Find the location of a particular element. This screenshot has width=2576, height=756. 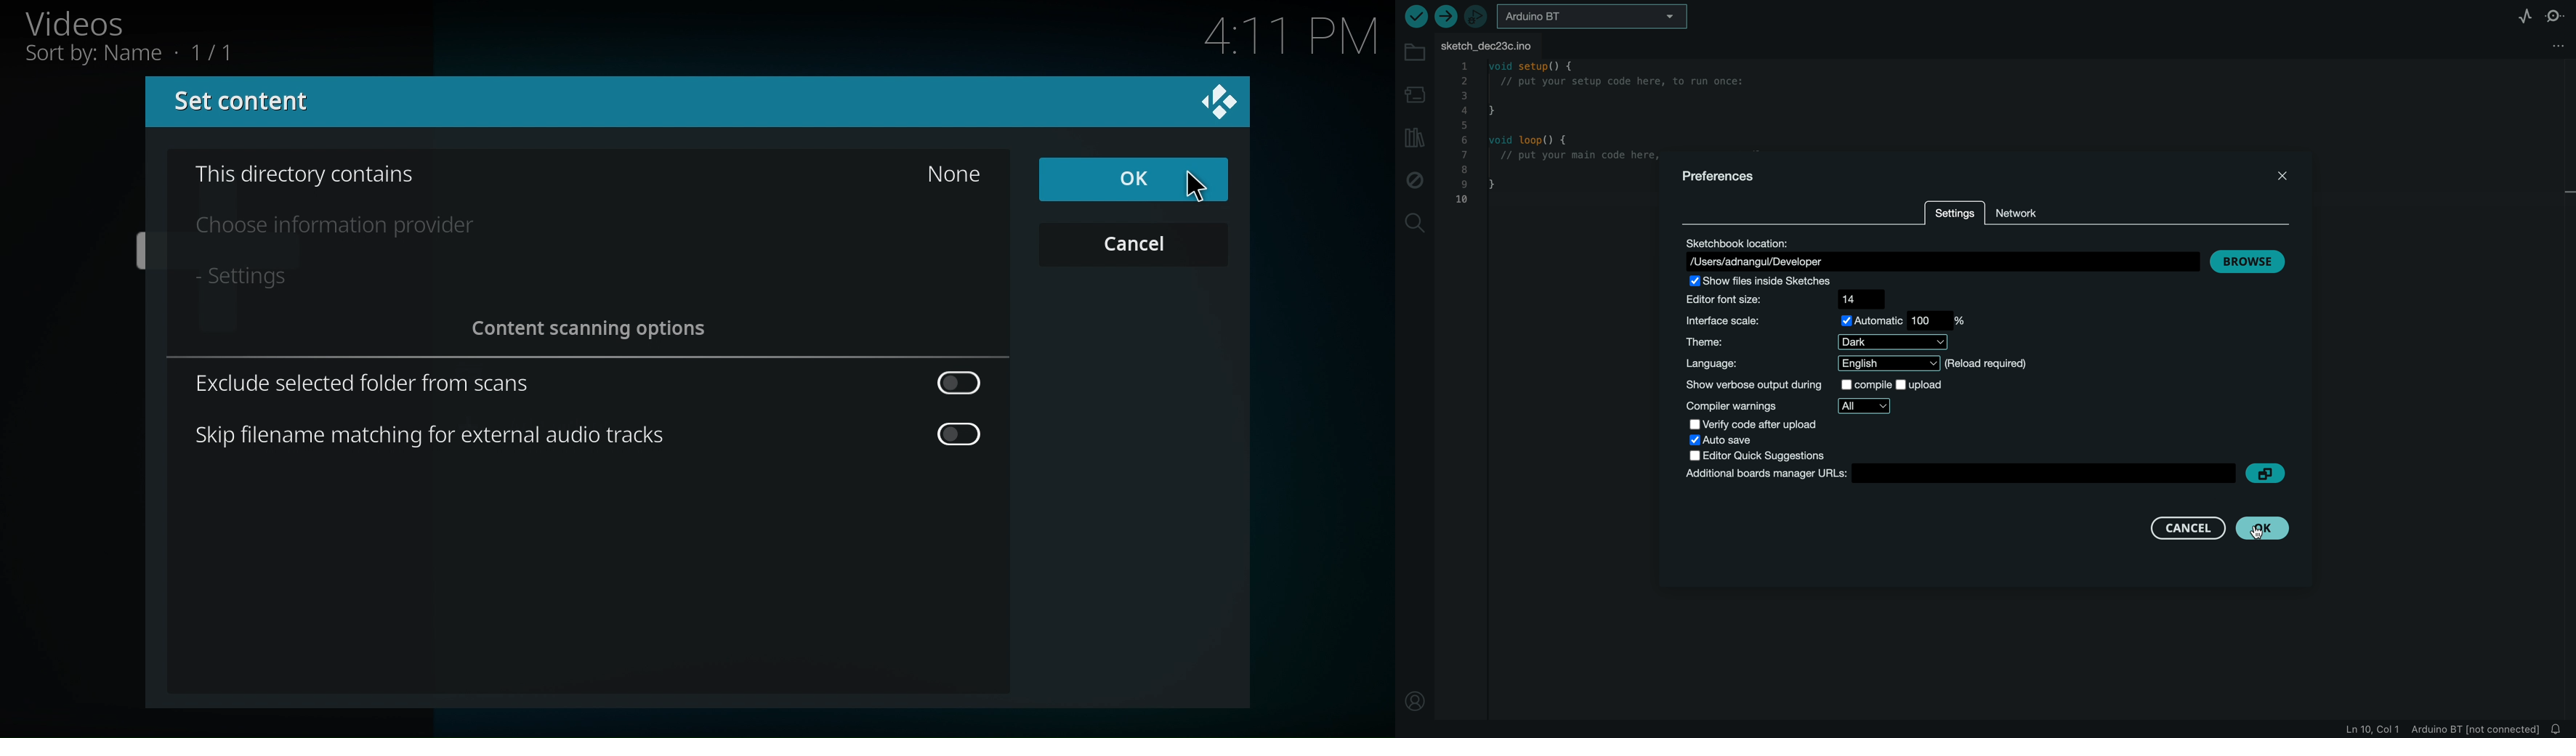

None is located at coordinates (956, 174).